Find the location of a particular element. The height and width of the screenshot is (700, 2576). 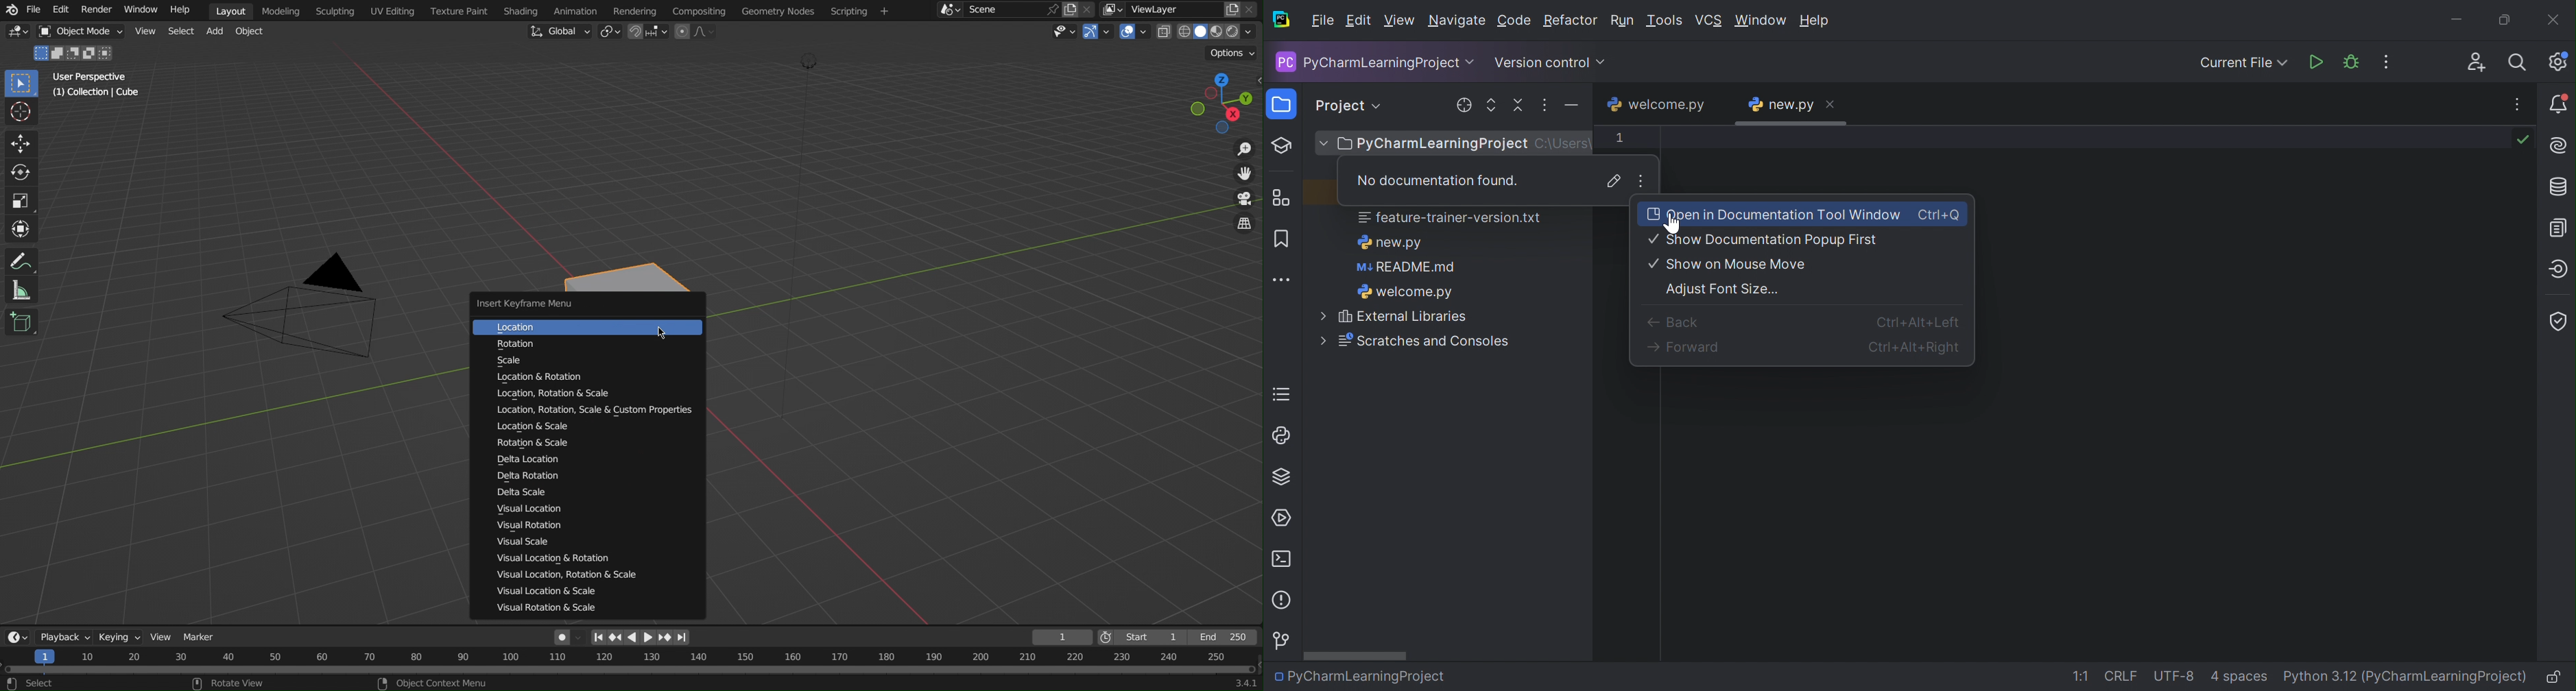

Project is located at coordinates (1339, 104).